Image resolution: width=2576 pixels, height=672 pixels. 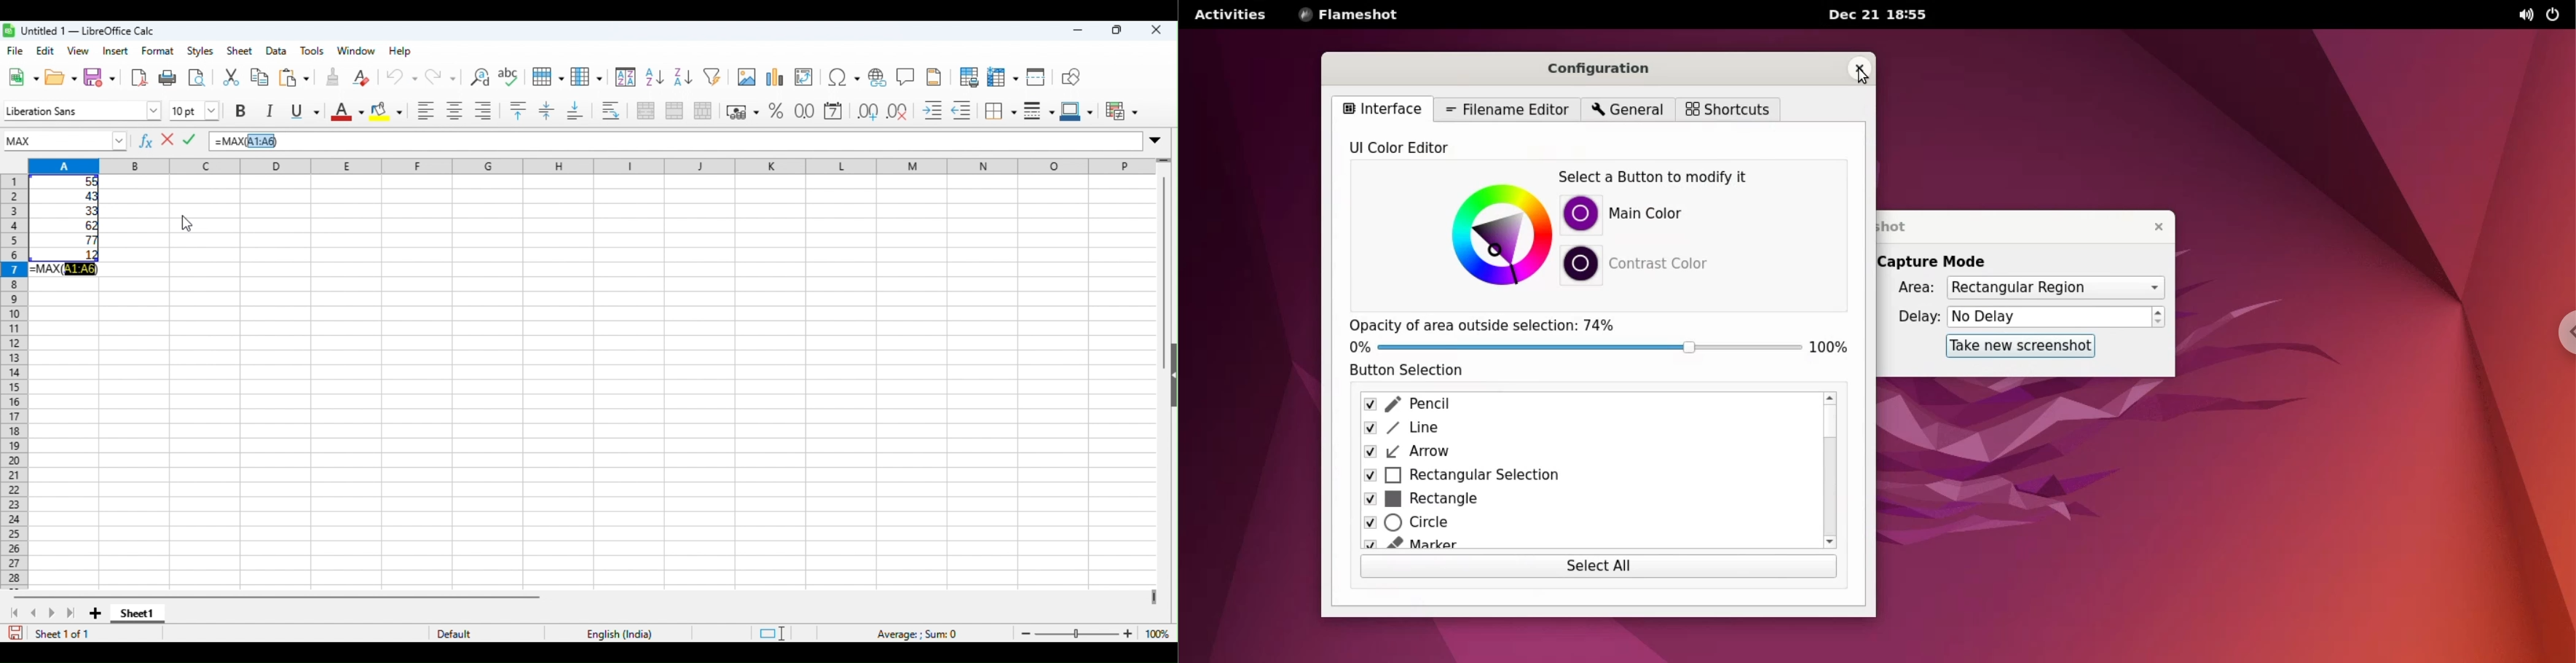 I want to click on format as currency, so click(x=743, y=112).